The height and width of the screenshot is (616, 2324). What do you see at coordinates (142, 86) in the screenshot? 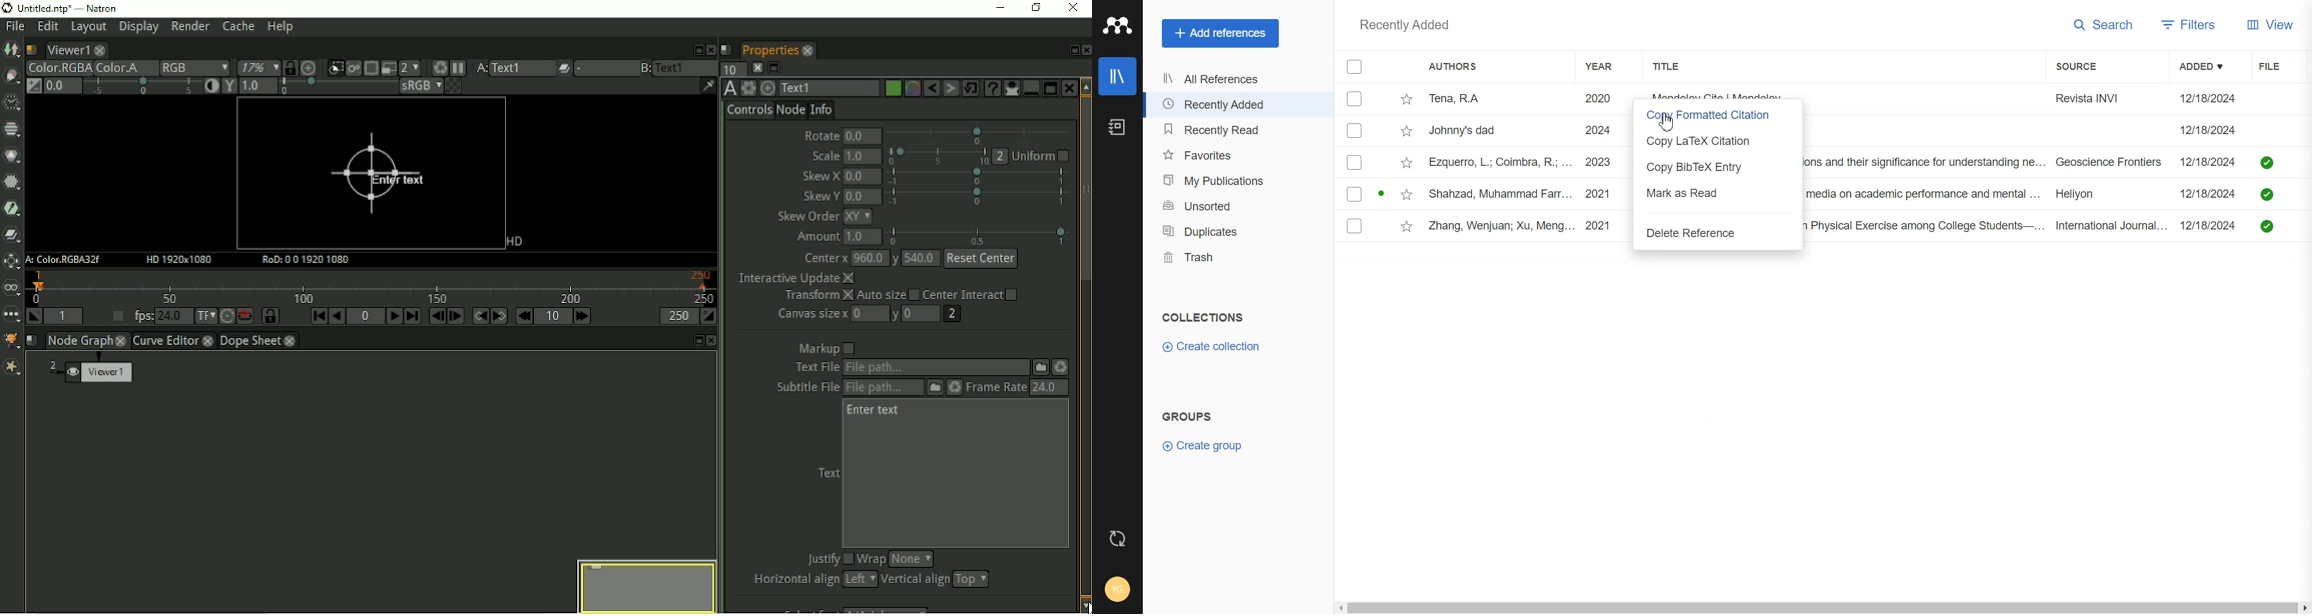
I see `selection bar` at bounding box center [142, 86].